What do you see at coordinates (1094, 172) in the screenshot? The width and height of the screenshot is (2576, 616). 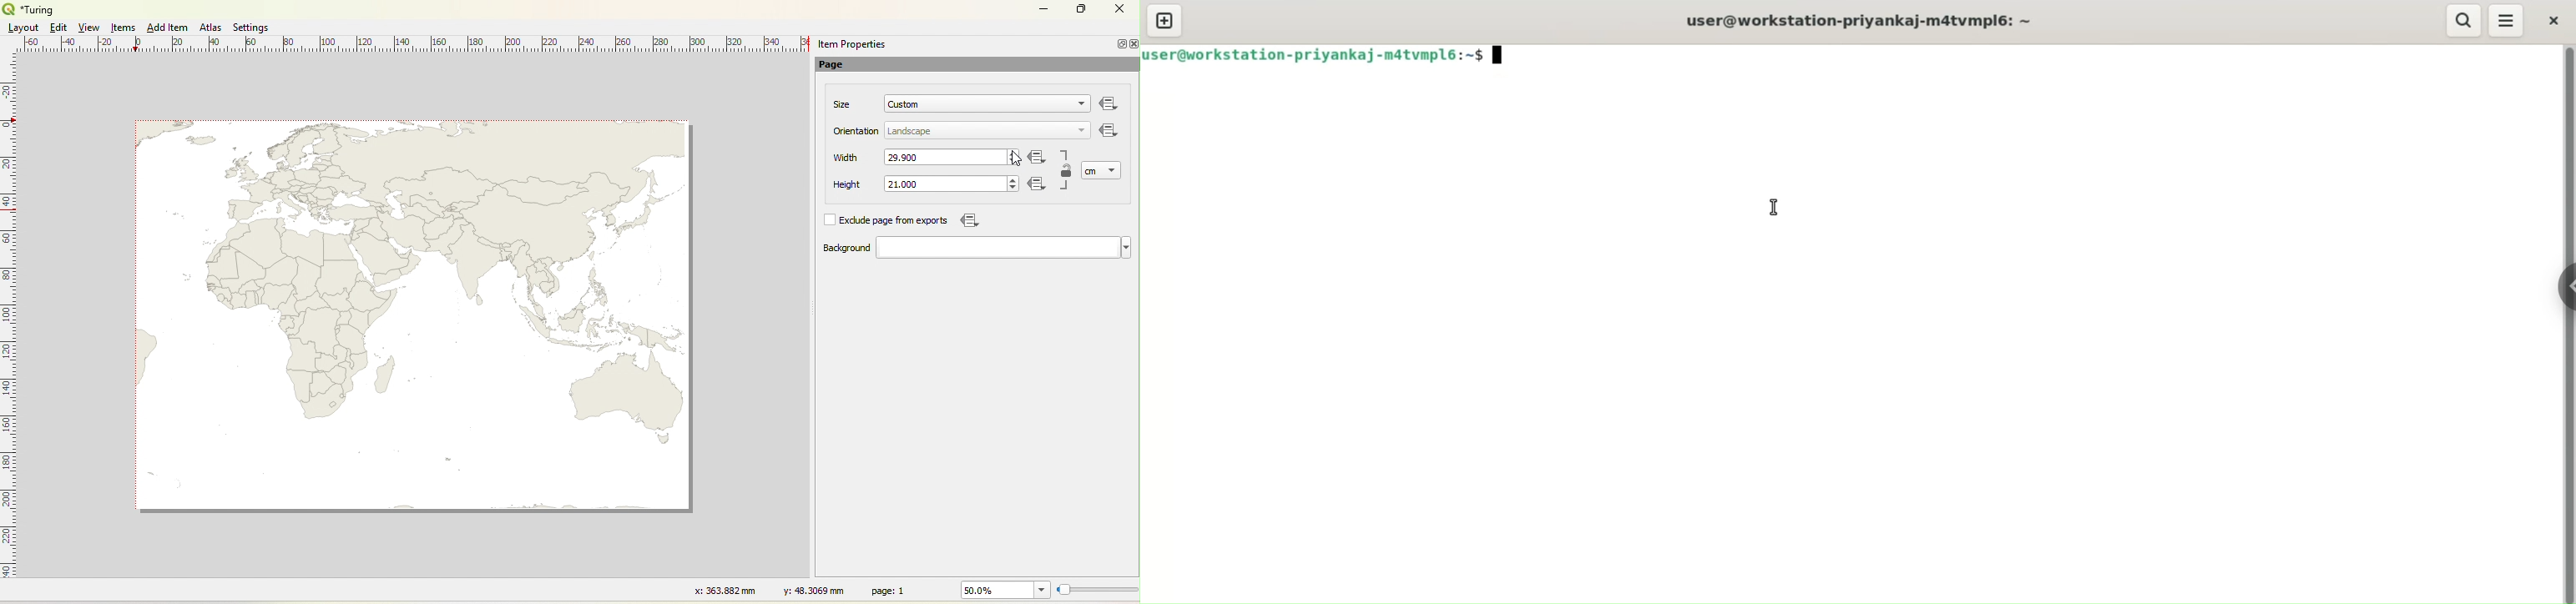 I see `unit` at bounding box center [1094, 172].